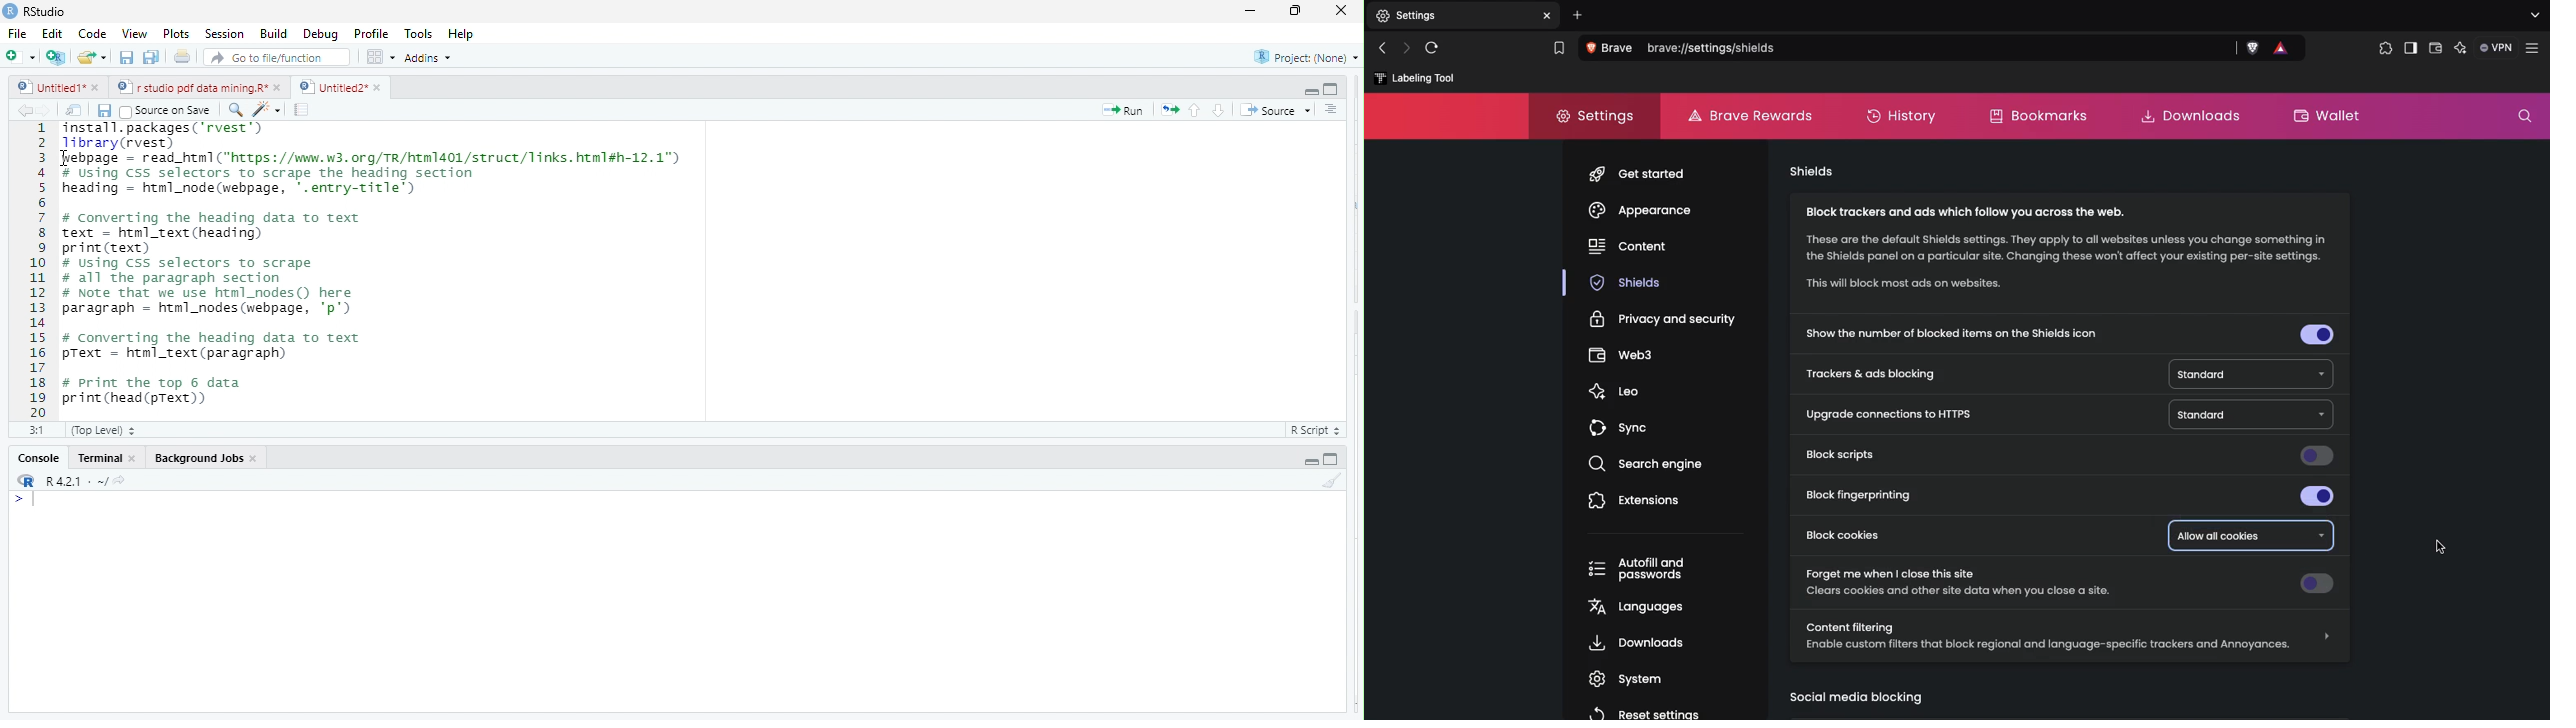 The height and width of the screenshot is (728, 2576). Describe the element at coordinates (1331, 87) in the screenshot. I see `hide console` at that location.